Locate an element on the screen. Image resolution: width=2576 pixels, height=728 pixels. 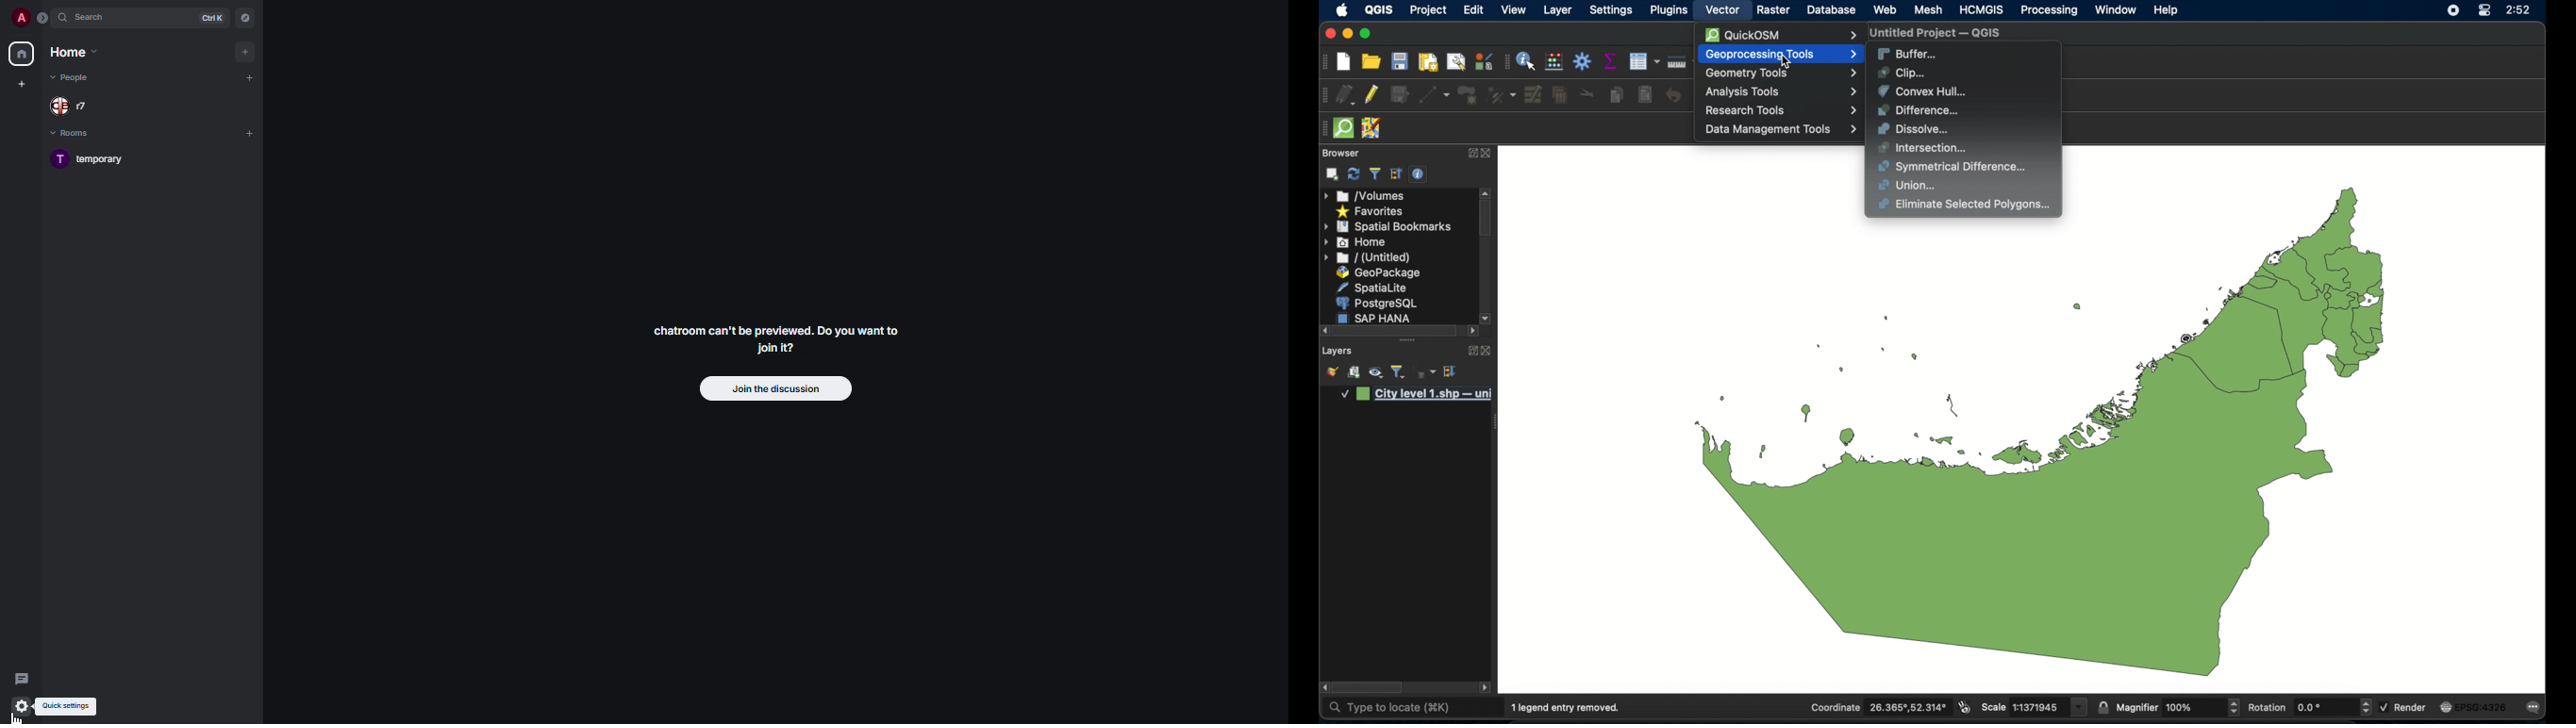
help is located at coordinates (2168, 11).